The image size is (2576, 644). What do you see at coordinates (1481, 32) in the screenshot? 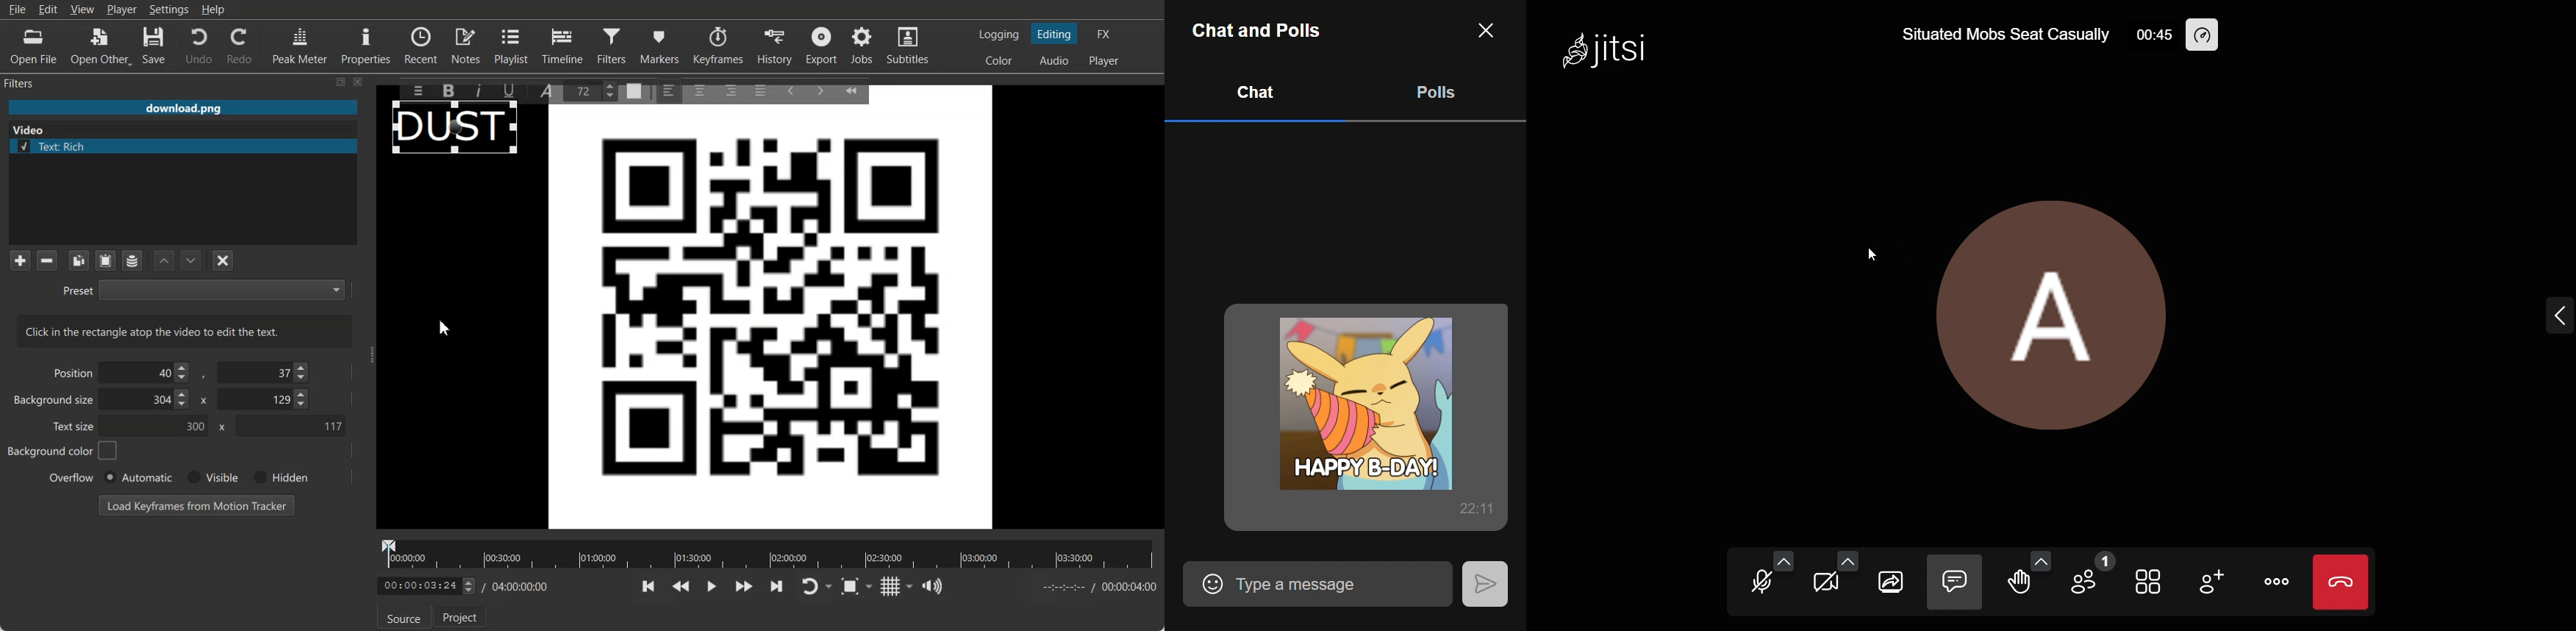
I see `close chat and tab` at bounding box center [1481, 32].